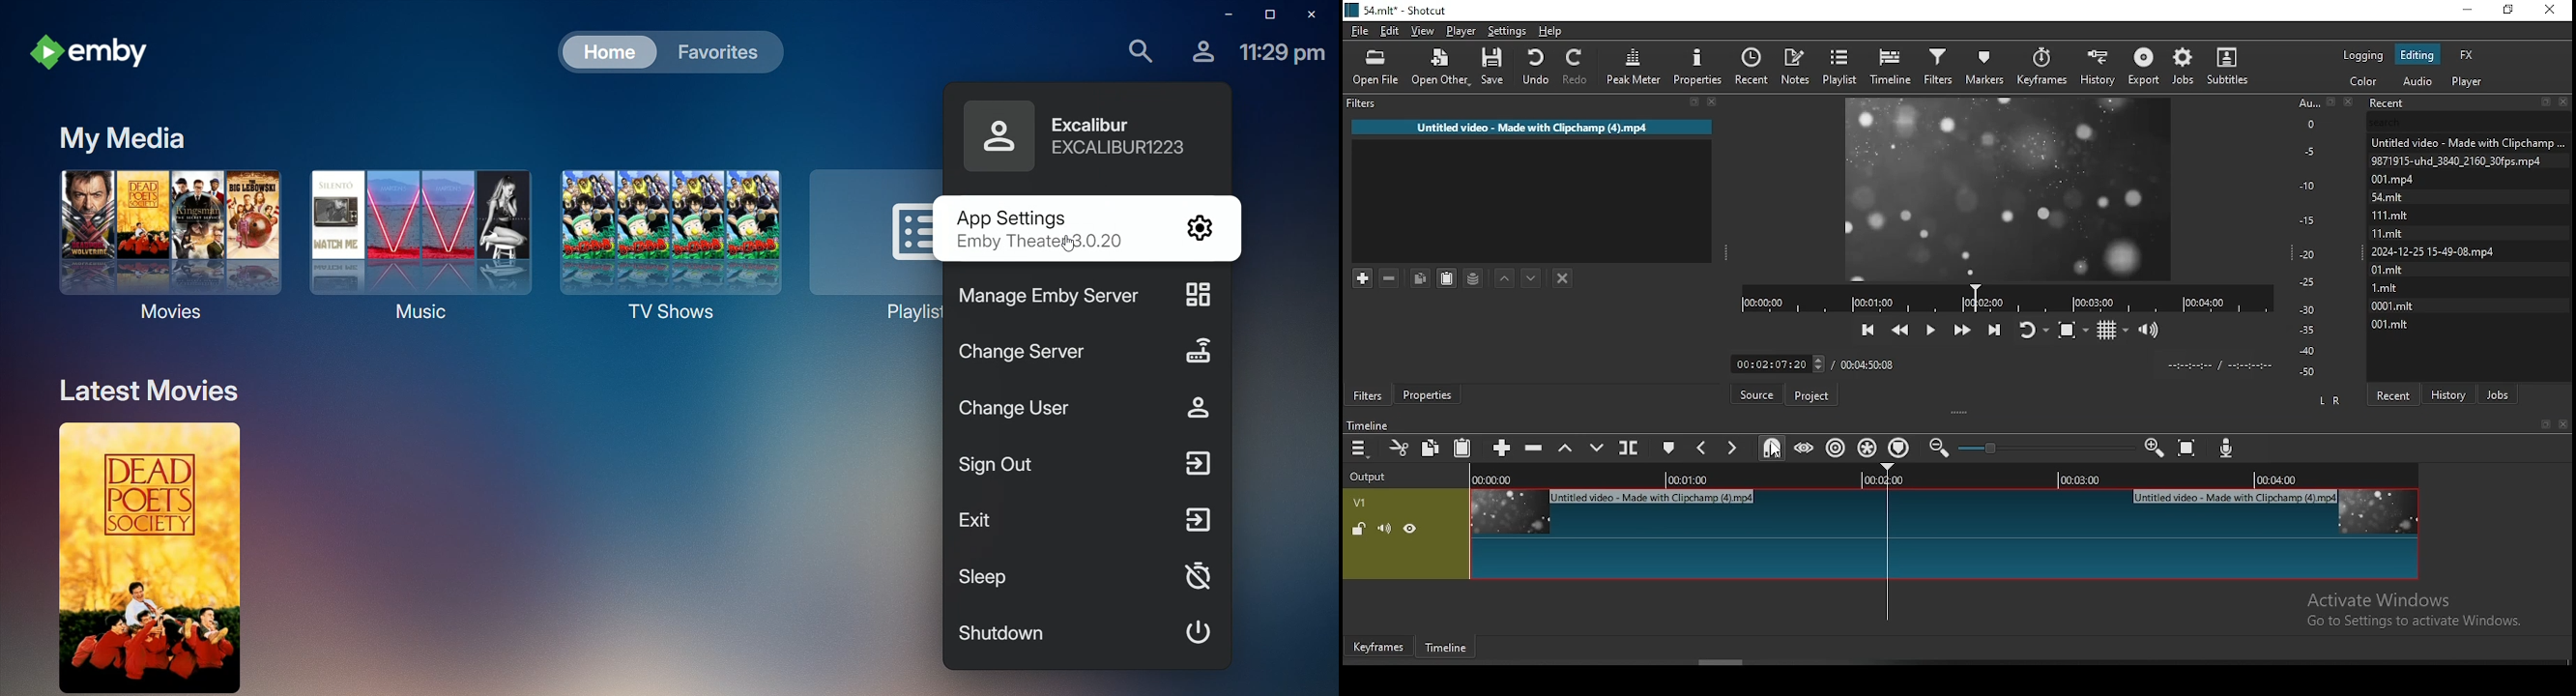 Image resolution: width=2576 pixels, height=700 pixels. What do you see at coordinates (2461, 238) in the screenshot?
I see `Untied video - Made with Clipcham
9871915-uhd_3640_2160_30fps.mp4
001m
Stmit
mit
mit
| 2024-12-25 15-49-08.mp4
Olmit
Lmit
0001.mit
otmit` at bounding box center [2461, 238].